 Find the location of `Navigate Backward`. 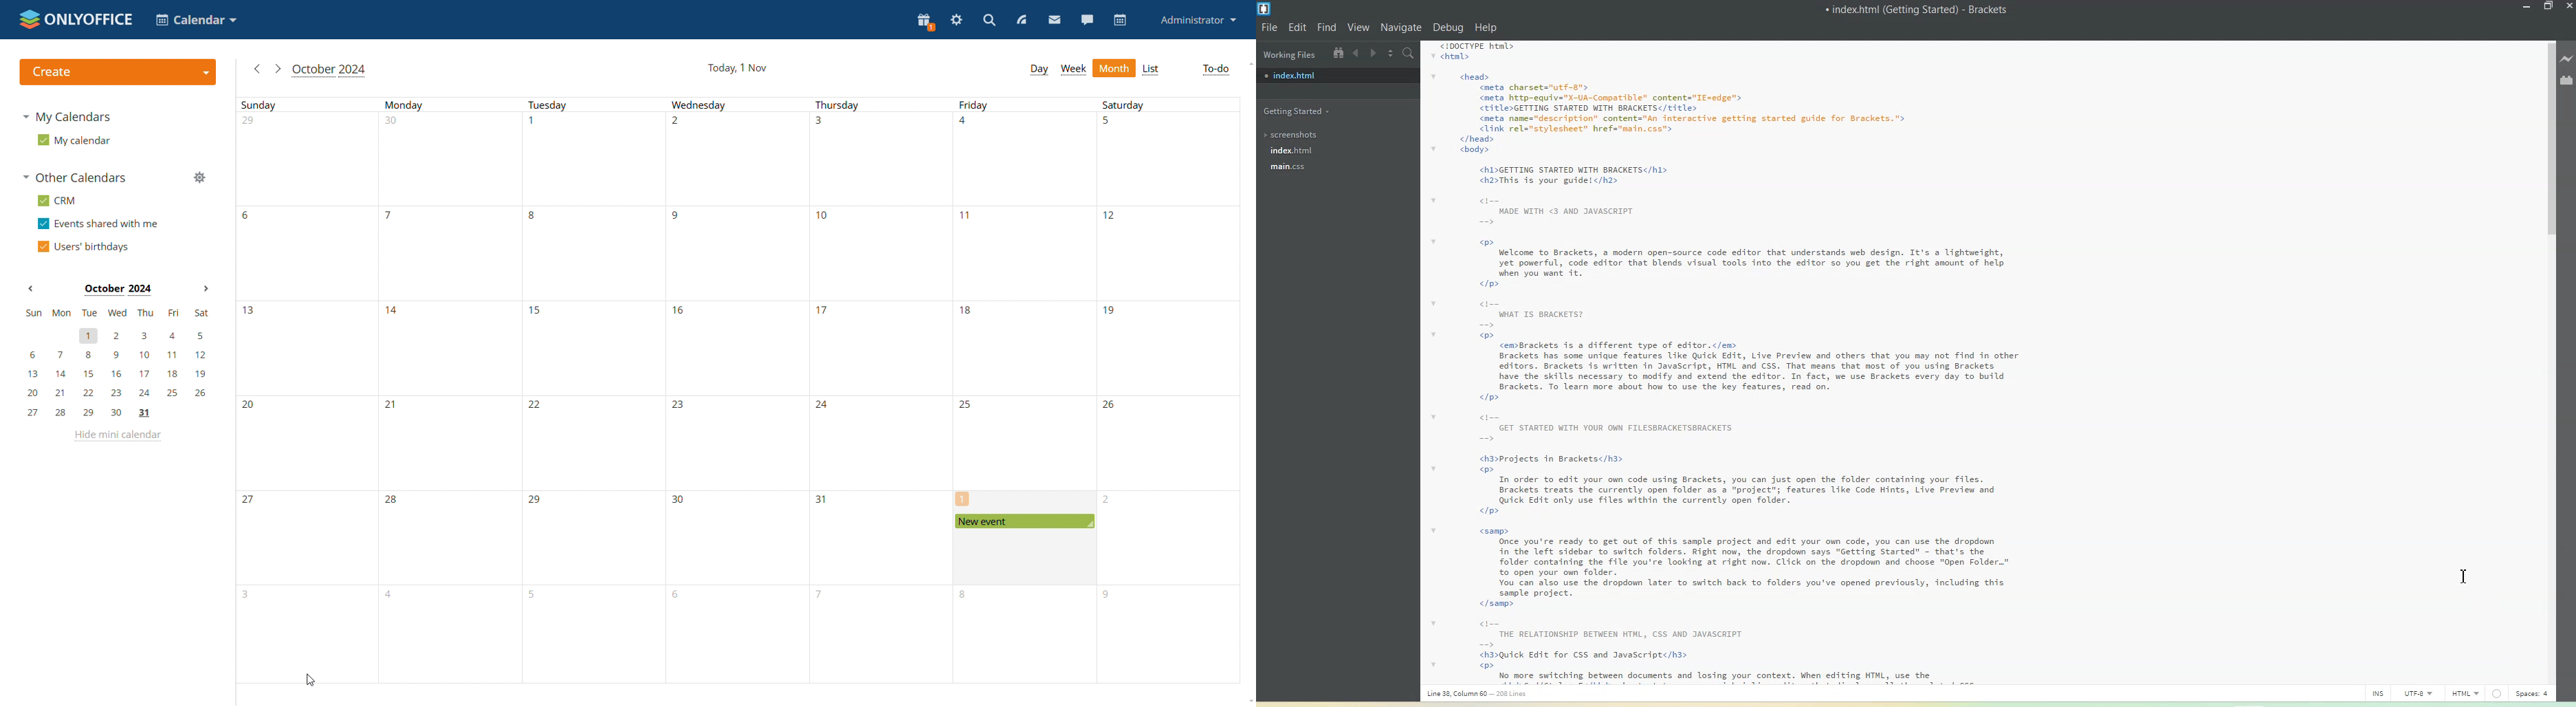

Navigate Backward is located at coordinates (1356, 53).